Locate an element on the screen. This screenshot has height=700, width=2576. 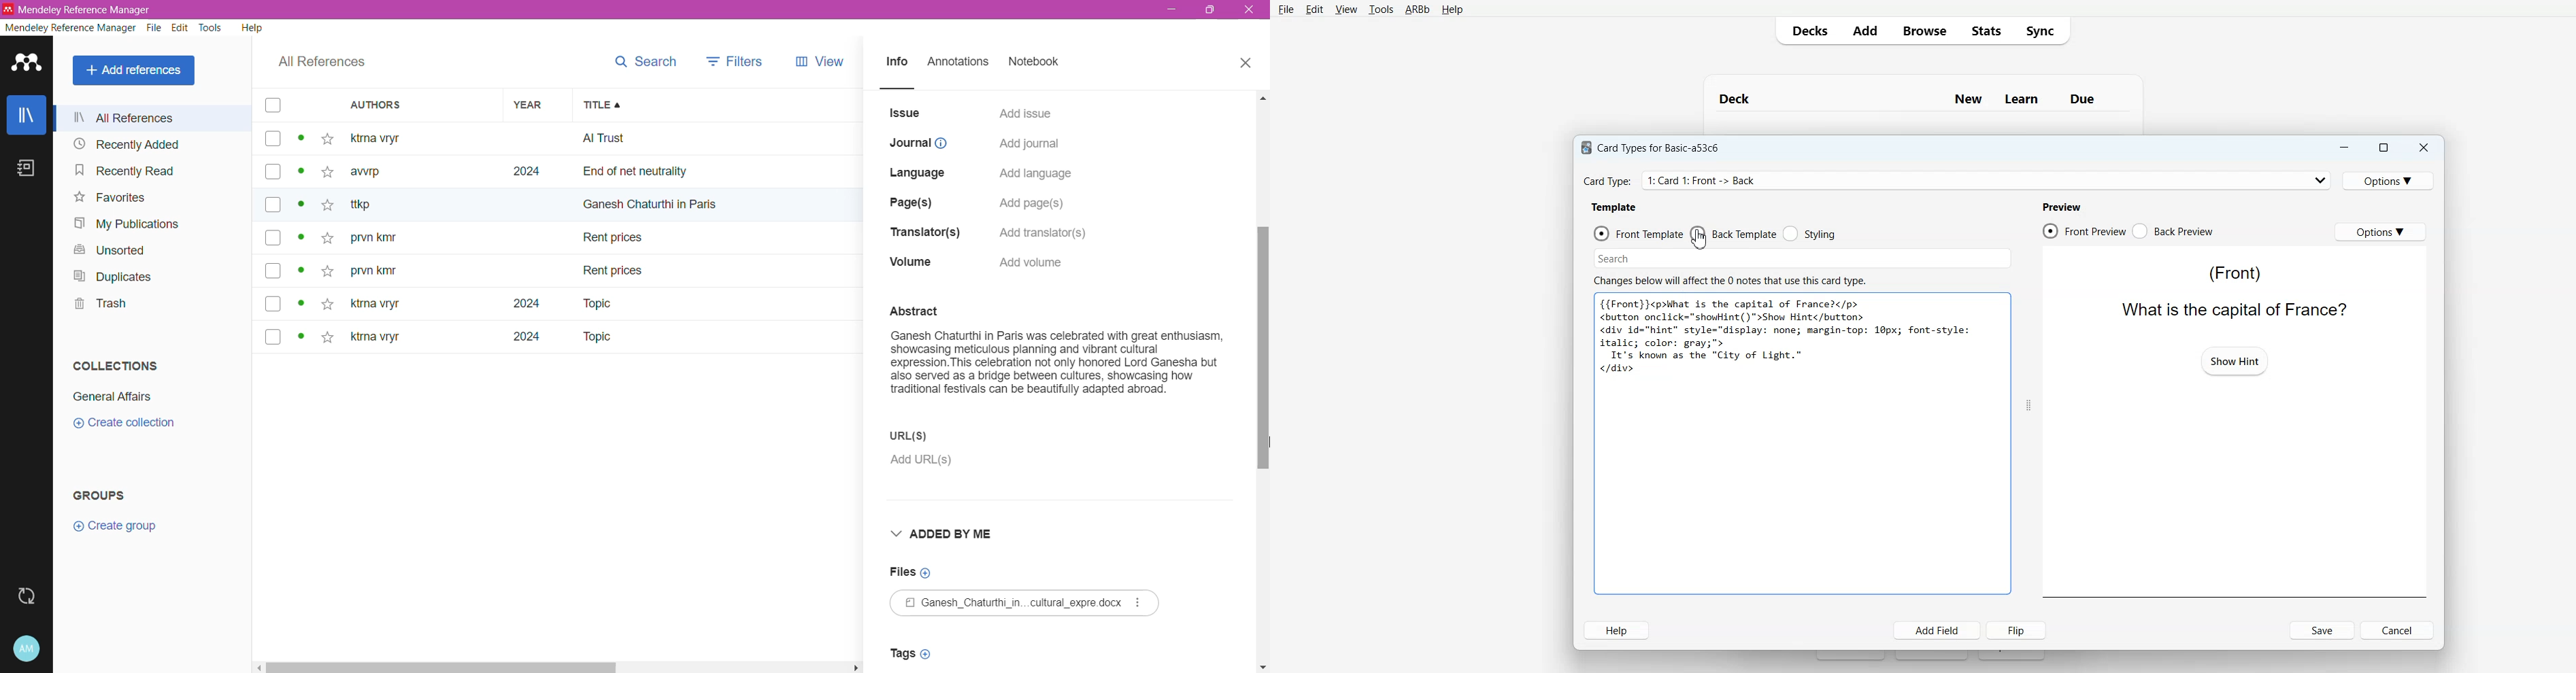
Search is located at coordinates (646, 58).